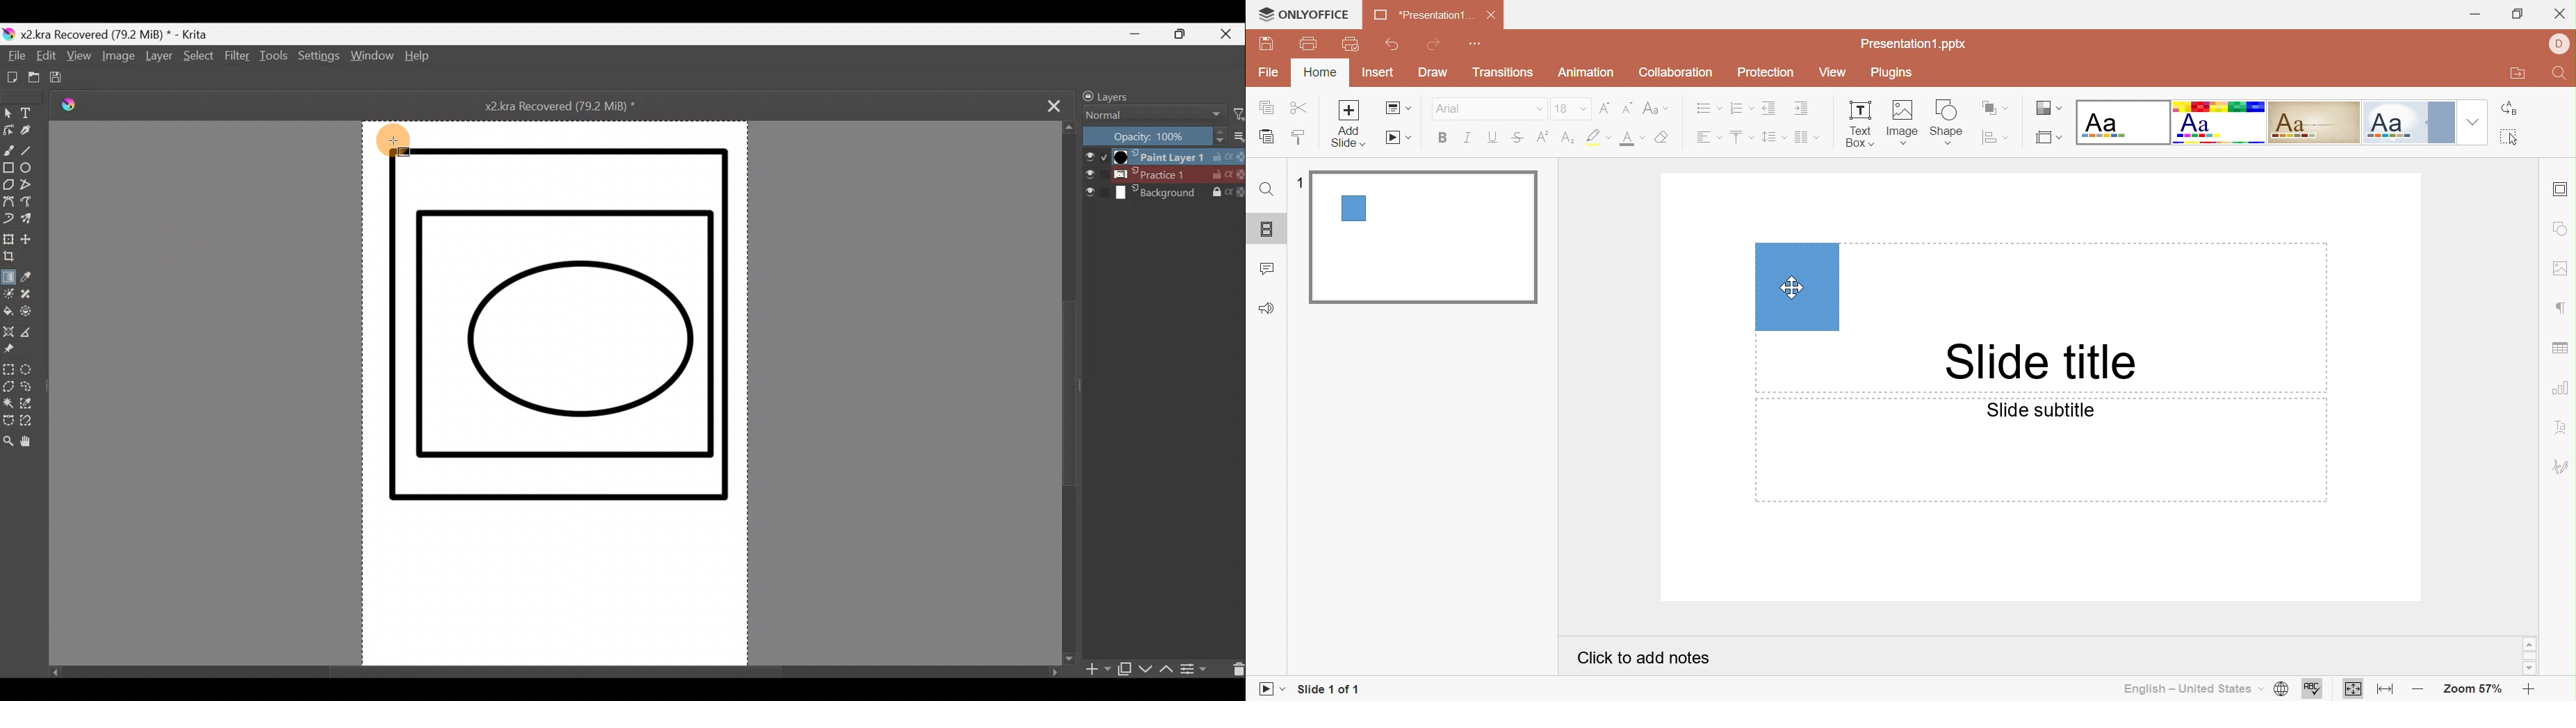  I want to click on Slide, so click(1424, 236).